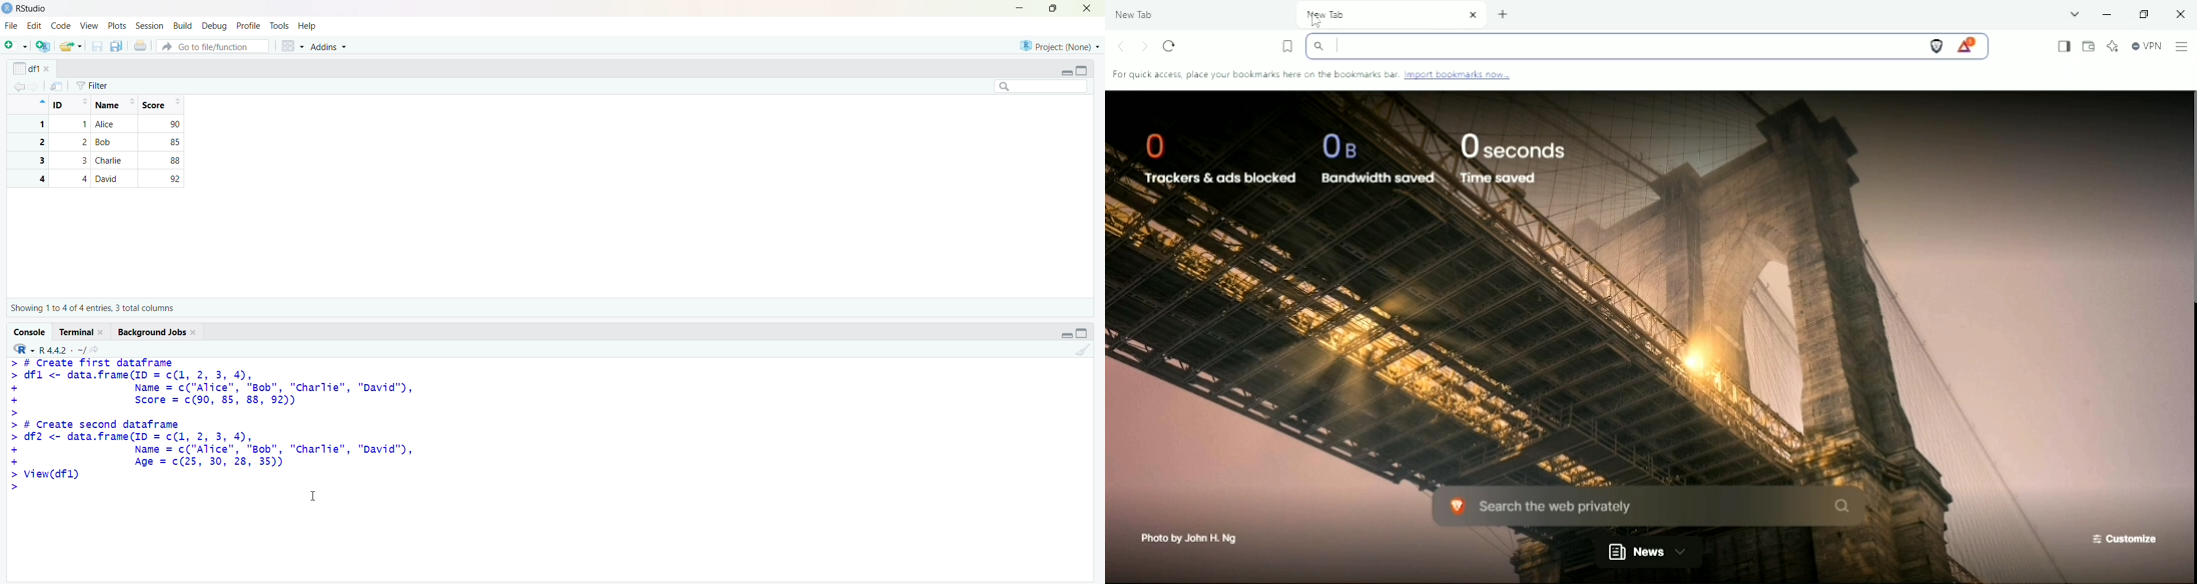 The image size is (2212, 588). Describe the element at coordinates (216, 26) in the screenshot. I see `debug` at that location.